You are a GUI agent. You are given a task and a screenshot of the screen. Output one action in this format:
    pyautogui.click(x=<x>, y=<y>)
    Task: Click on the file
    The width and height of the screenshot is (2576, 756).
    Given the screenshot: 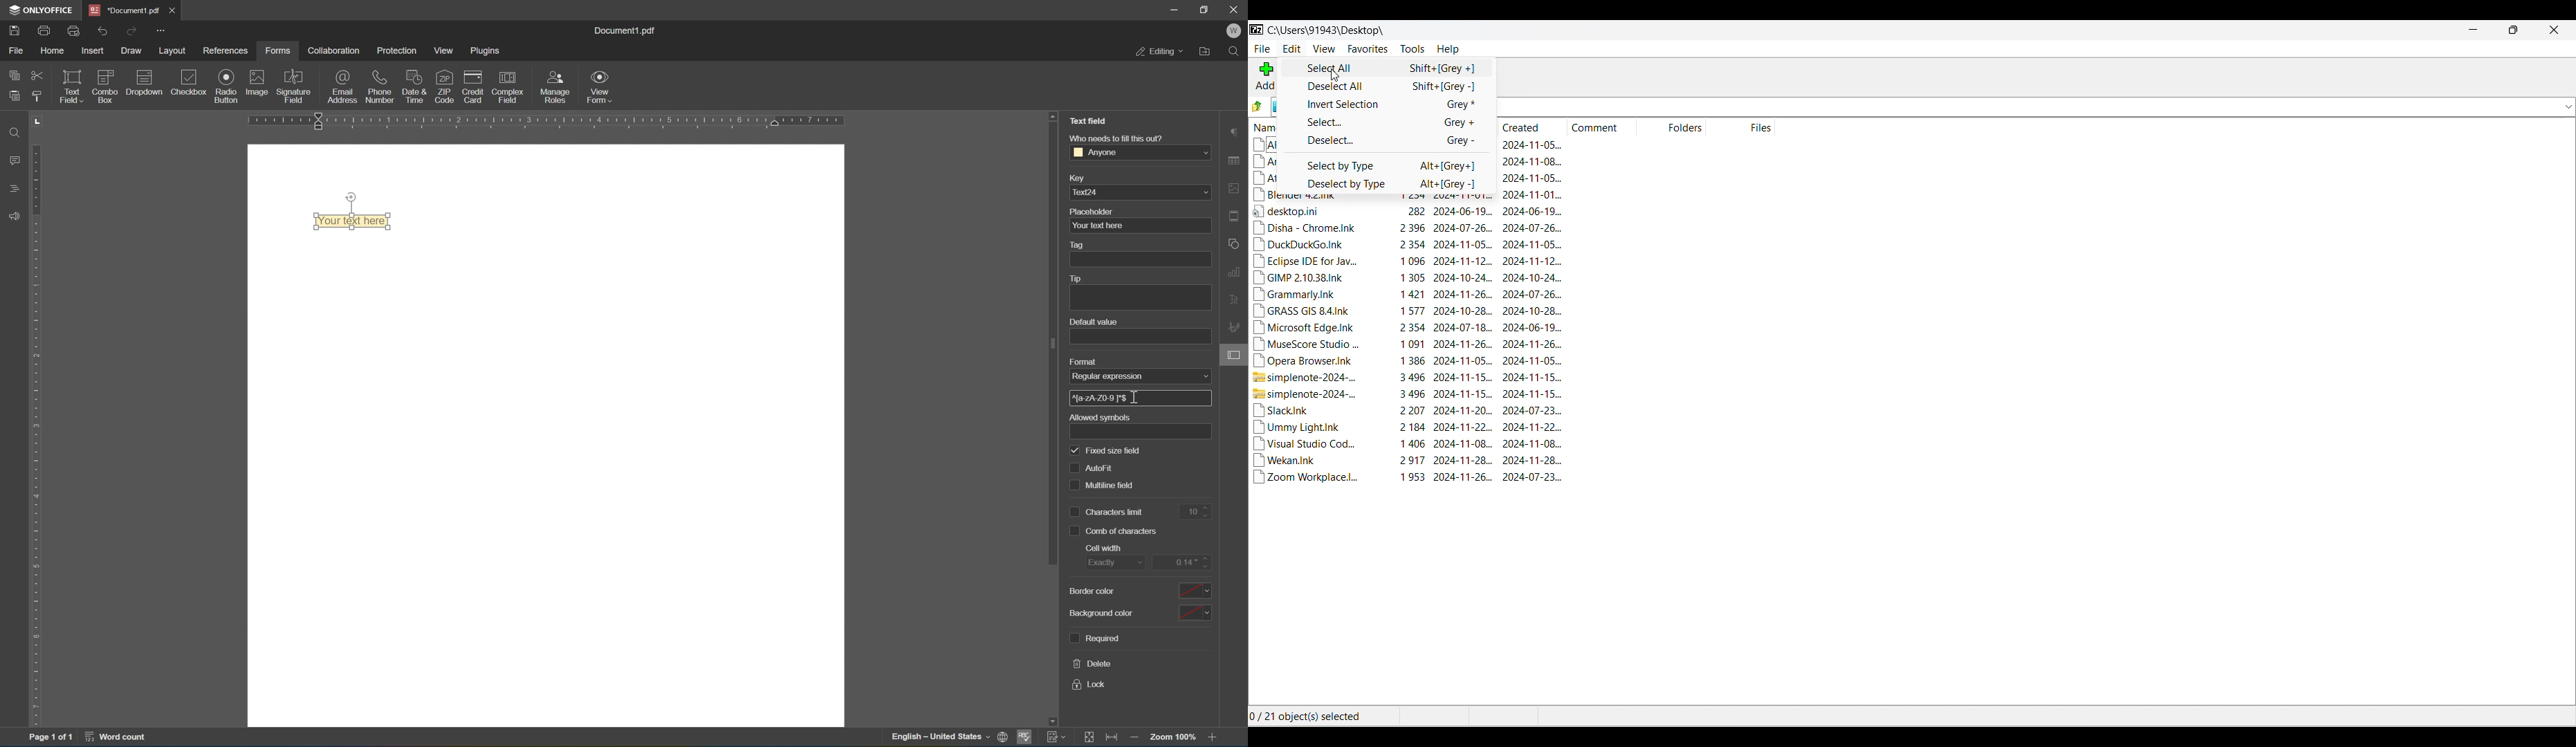 What is the action you would take?
    pyautogui.click(x=16, y=50)
    